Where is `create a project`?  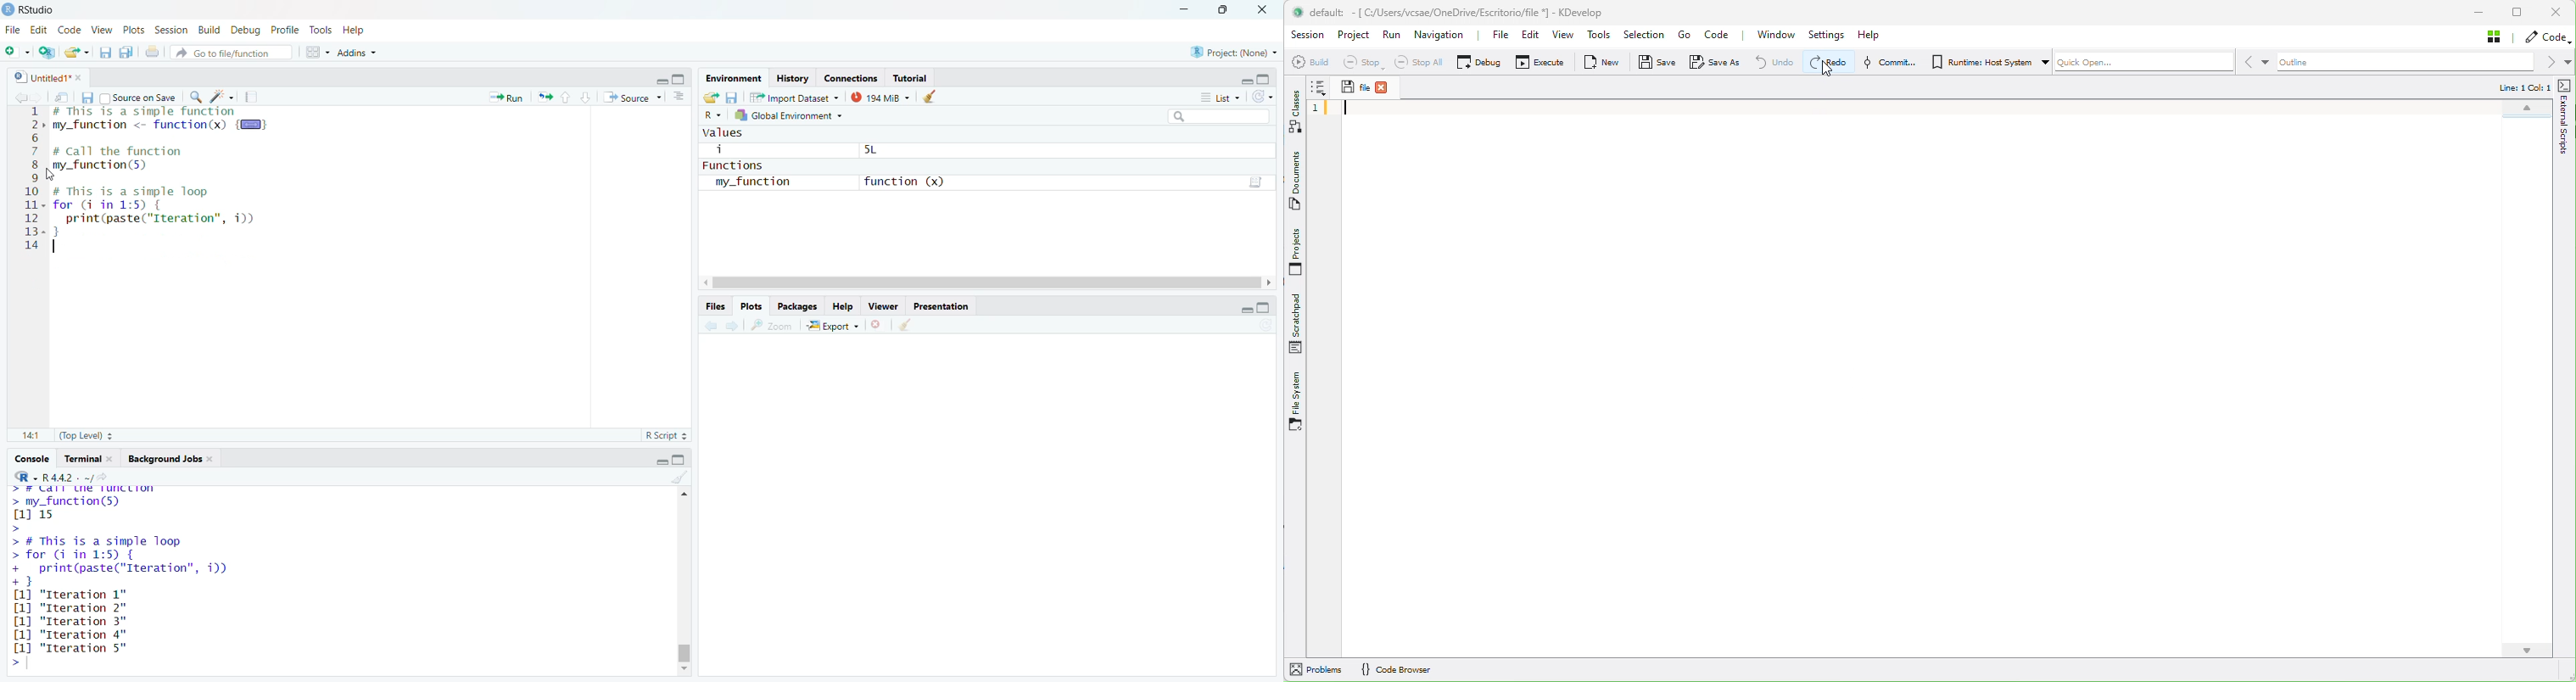 create a project is located at coordinates (47, 50).